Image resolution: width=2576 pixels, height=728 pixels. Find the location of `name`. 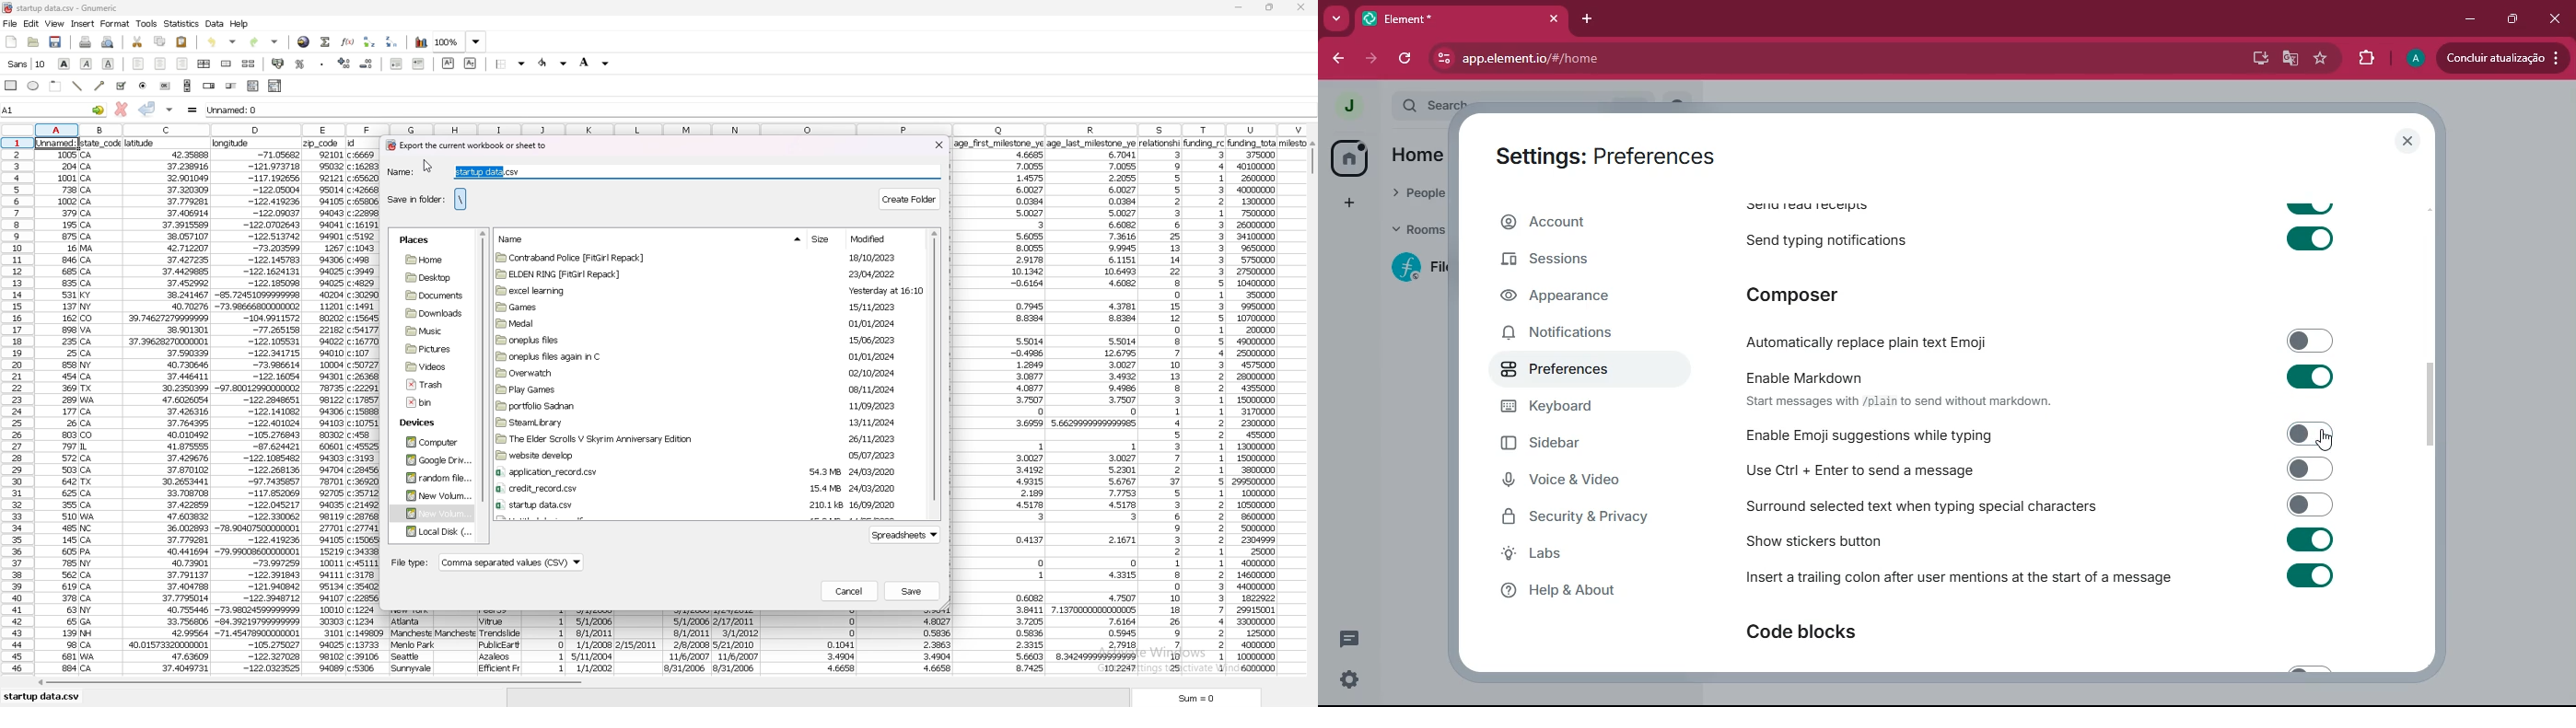

name is located at coordinates (519, 239).